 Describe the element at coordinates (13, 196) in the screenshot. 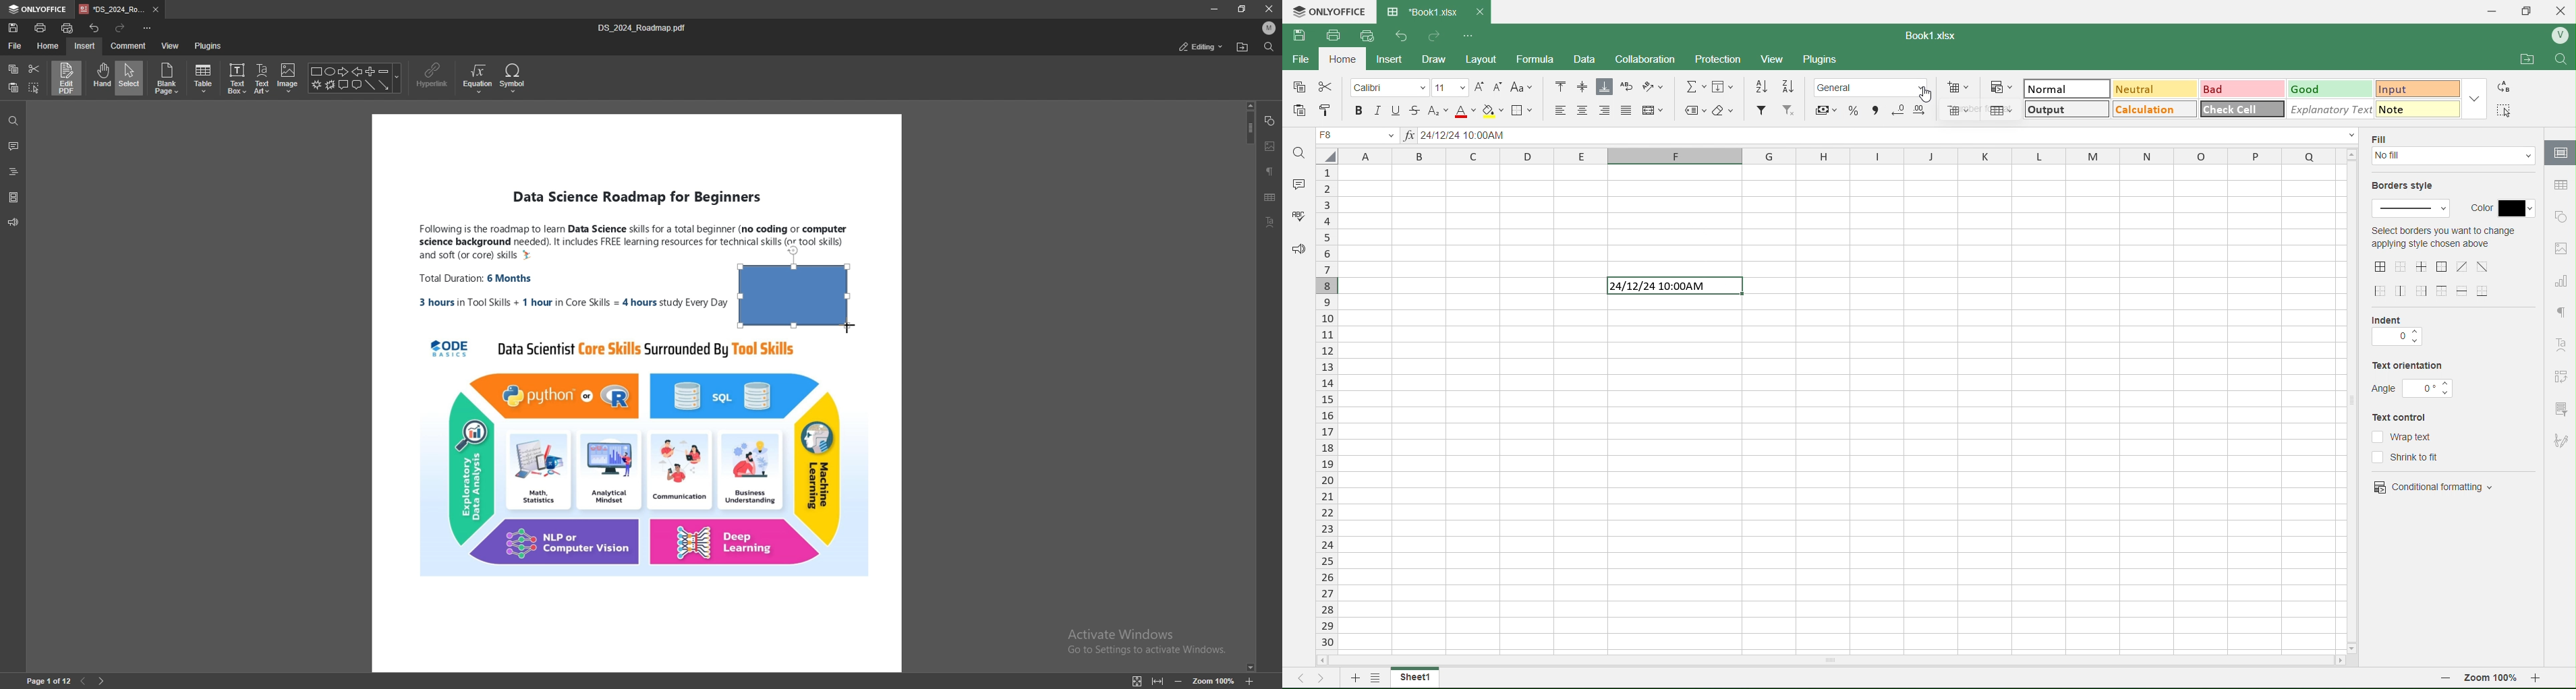

I see `pages` at that location.